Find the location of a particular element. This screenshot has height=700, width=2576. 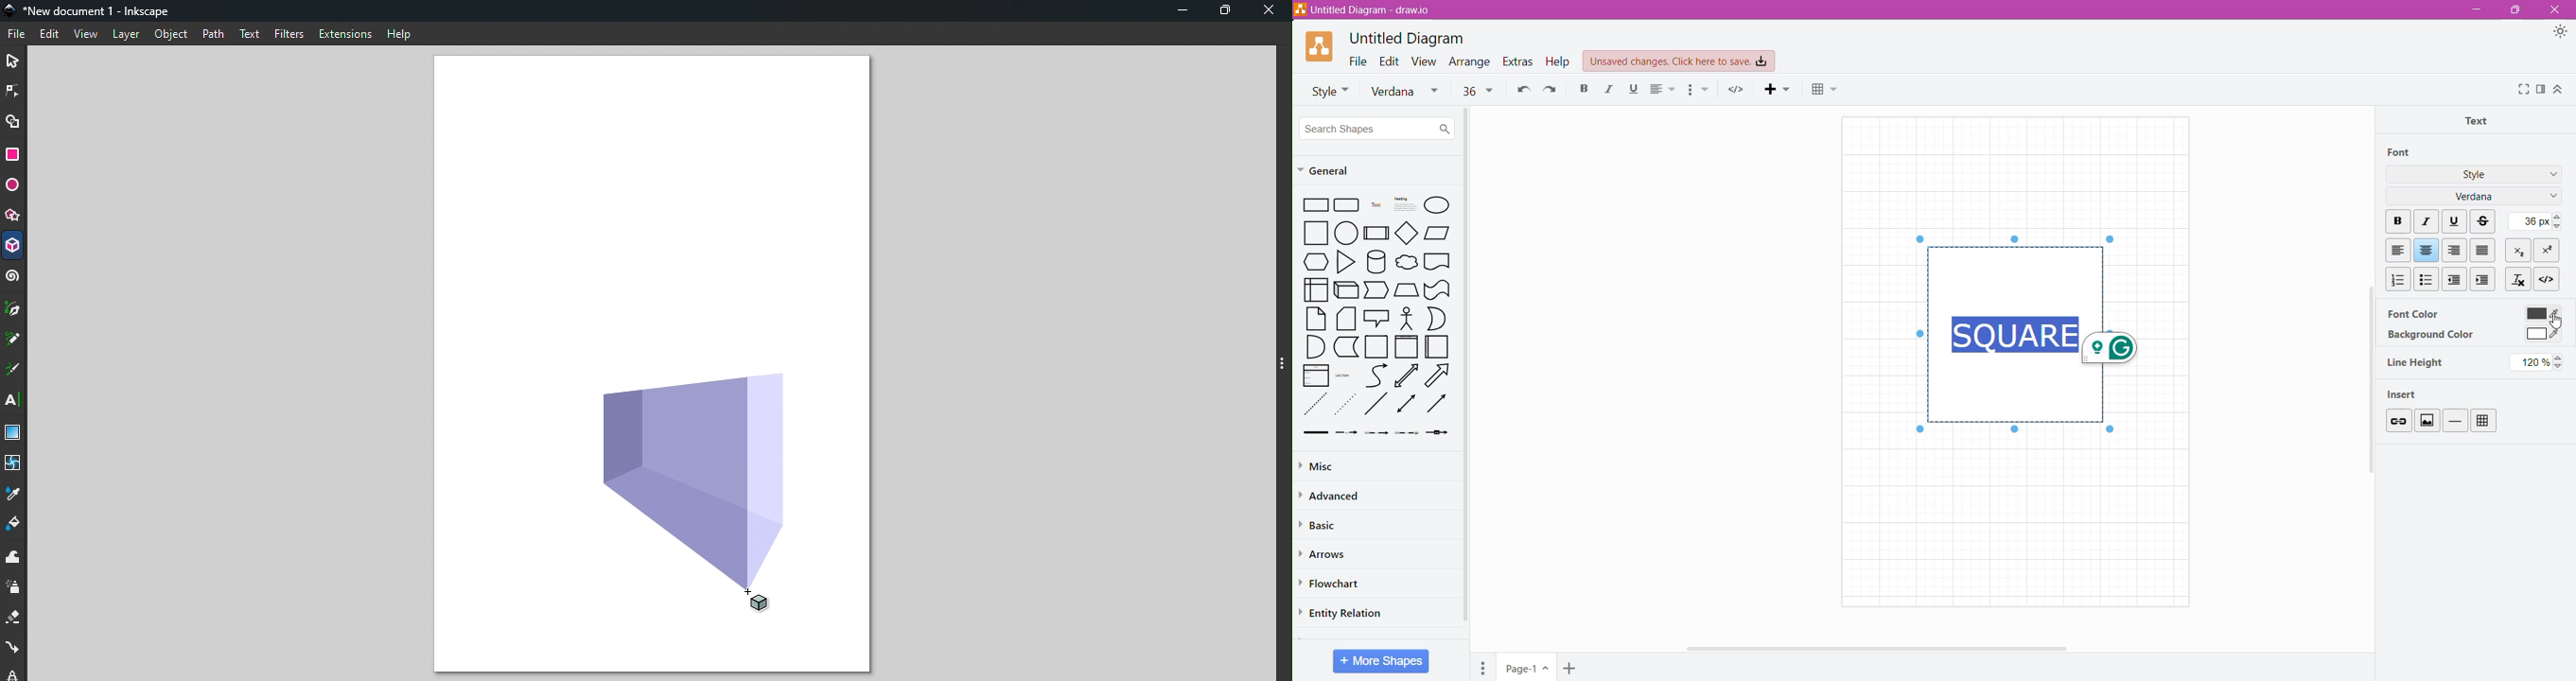

Superscript is located at coordinates (2547, 250).